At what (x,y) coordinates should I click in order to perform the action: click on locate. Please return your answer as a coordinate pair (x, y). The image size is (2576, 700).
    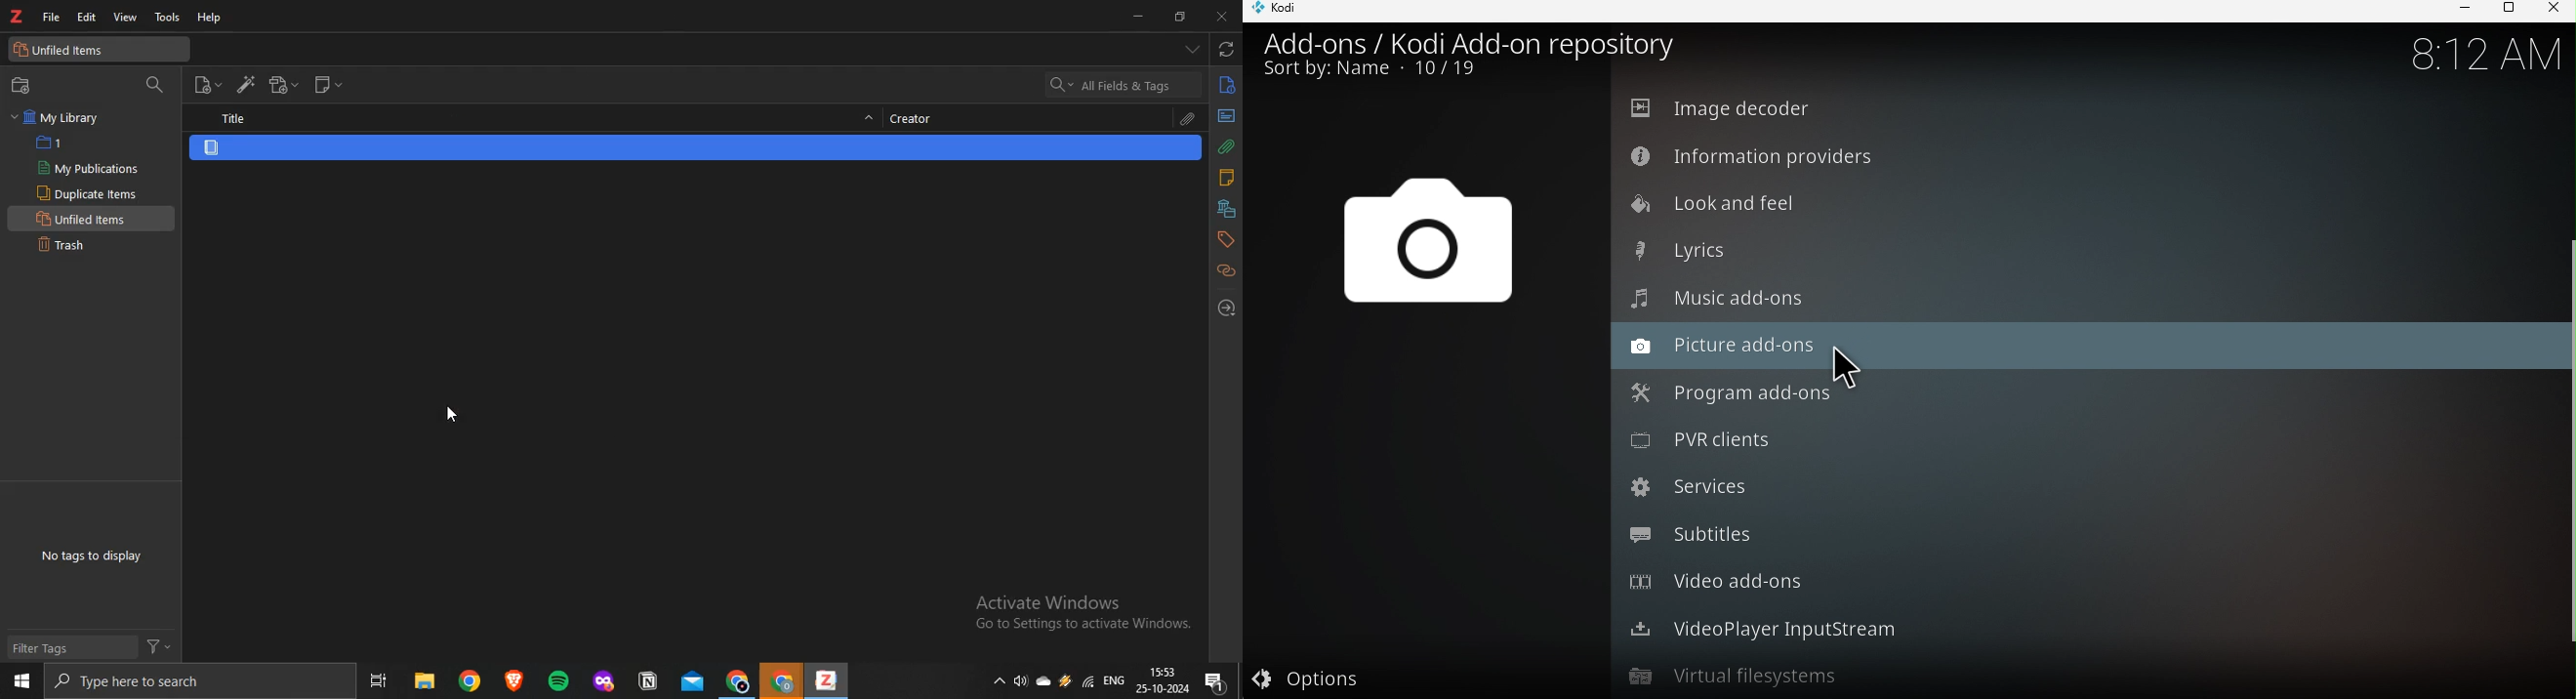
    Looking at the image, I should click on (1226, 308).